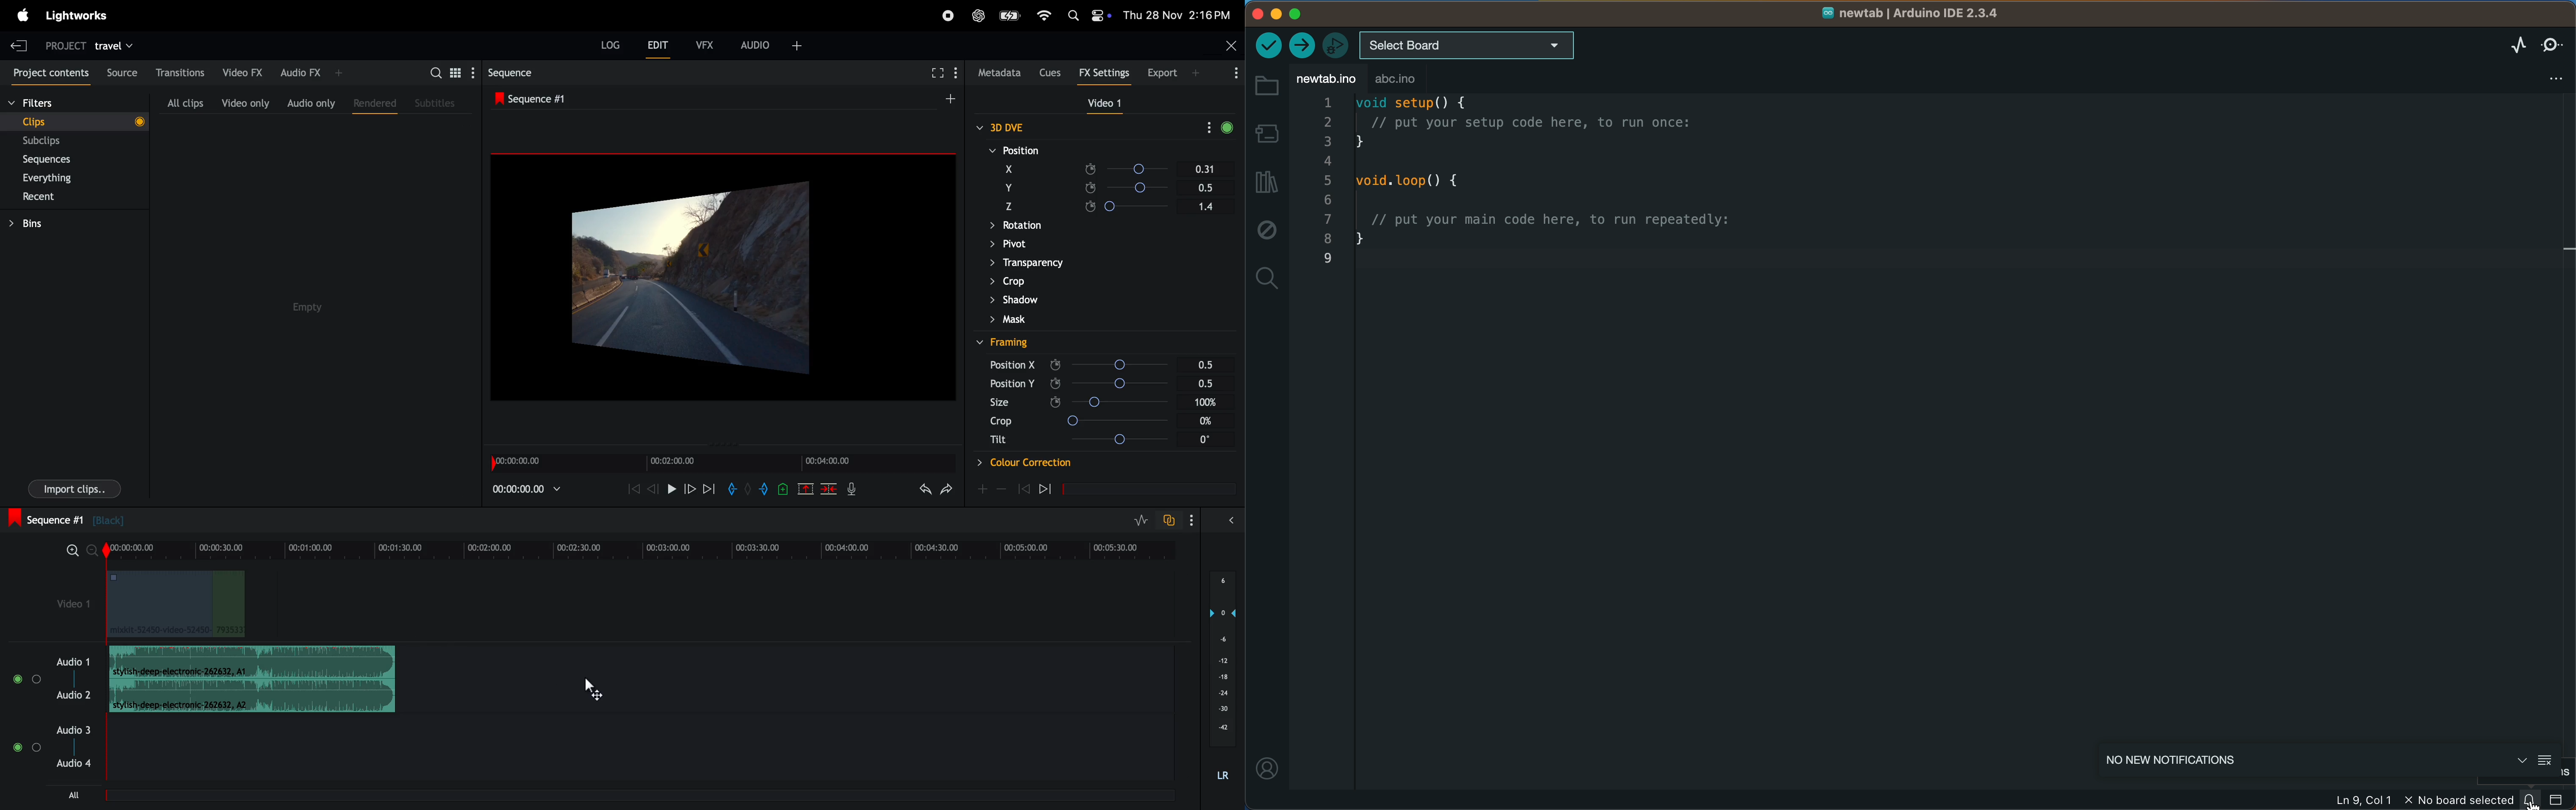 The image size is (2576, 812). What do you see at coordinates (2515, 45) in the screenshot?
I see `serial plotter` at bounding box center [2515, 45].